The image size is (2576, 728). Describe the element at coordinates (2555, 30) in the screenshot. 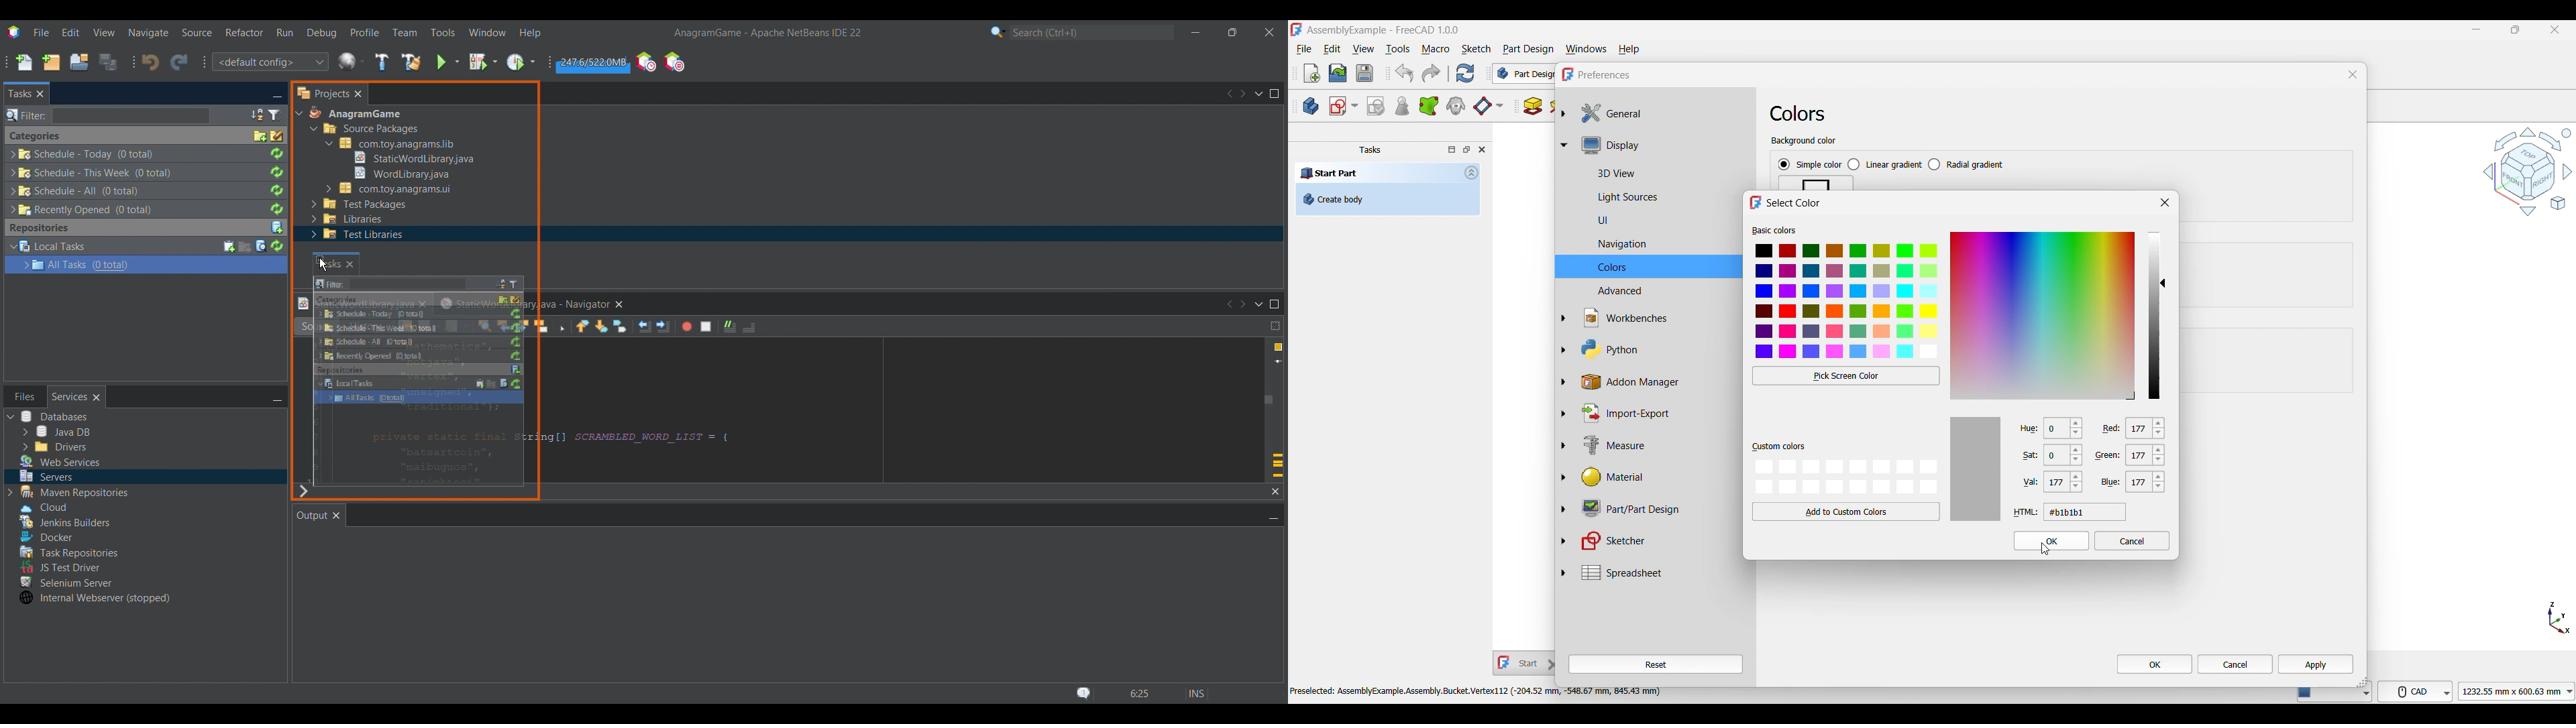

I see `Close interface` at that location.